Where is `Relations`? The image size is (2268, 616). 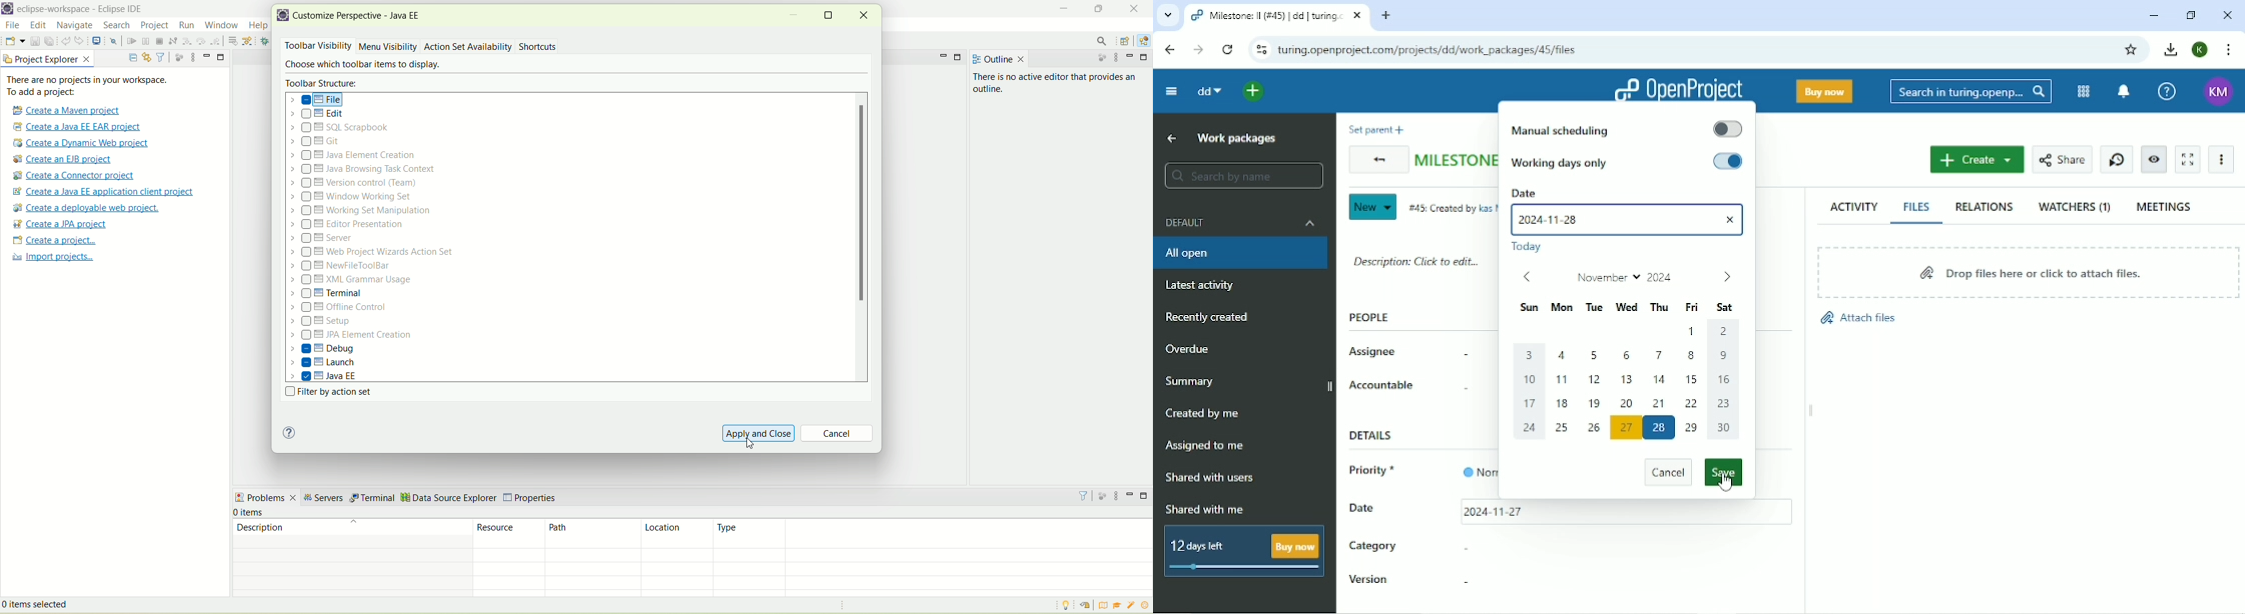 Relations is located at coordinates (1984, 207).